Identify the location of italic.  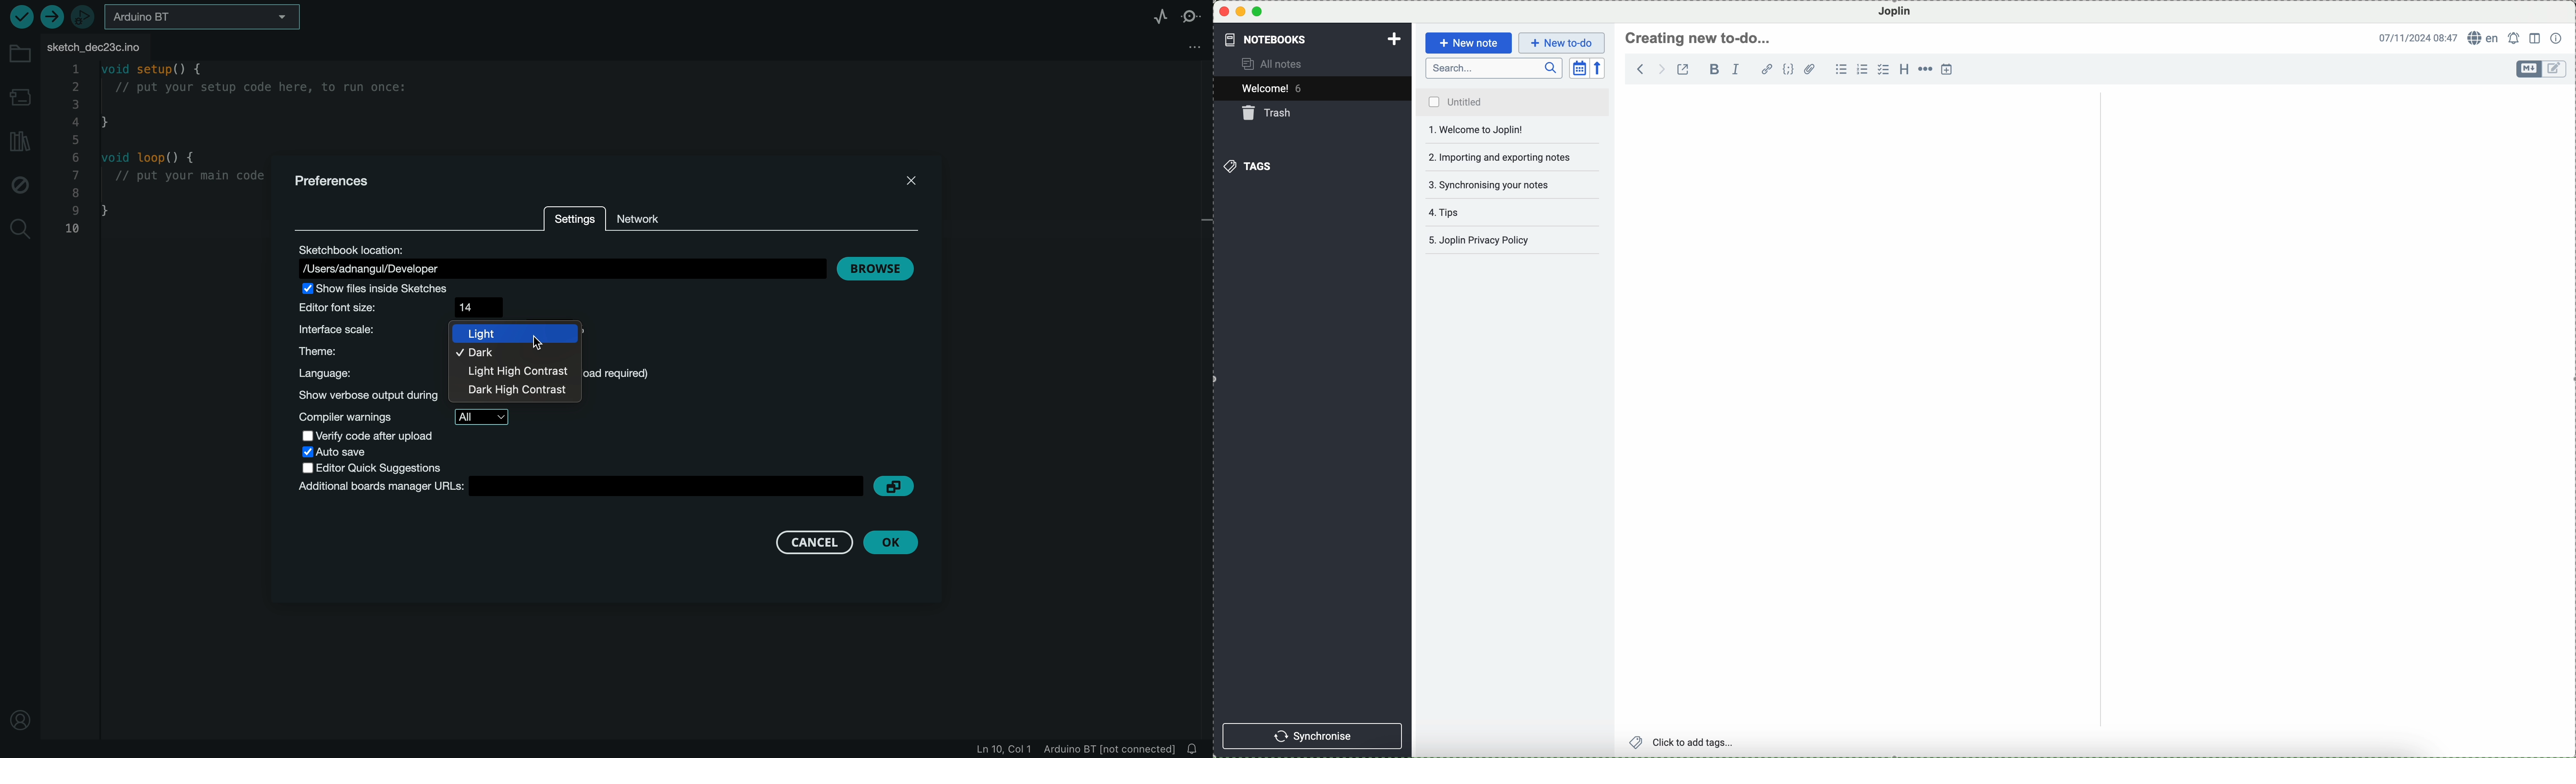
(1736, 69).